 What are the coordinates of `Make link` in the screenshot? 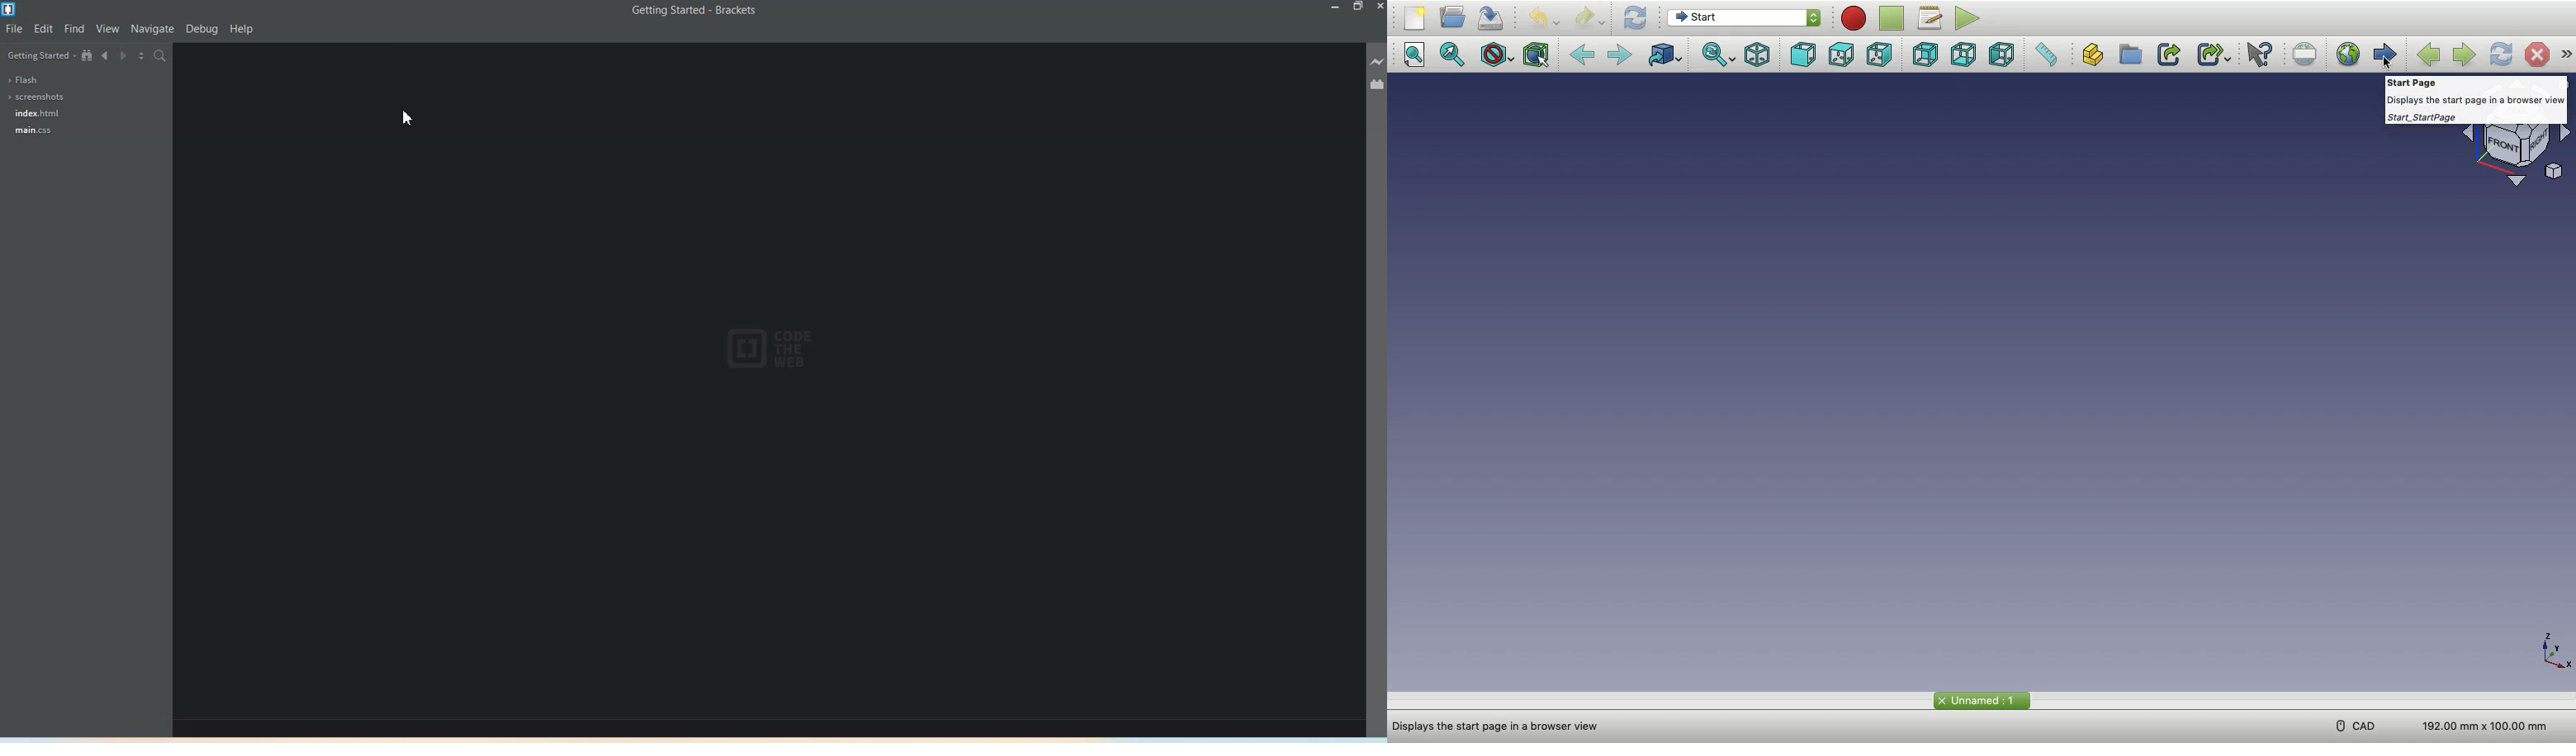 It's located at (2171, 55).